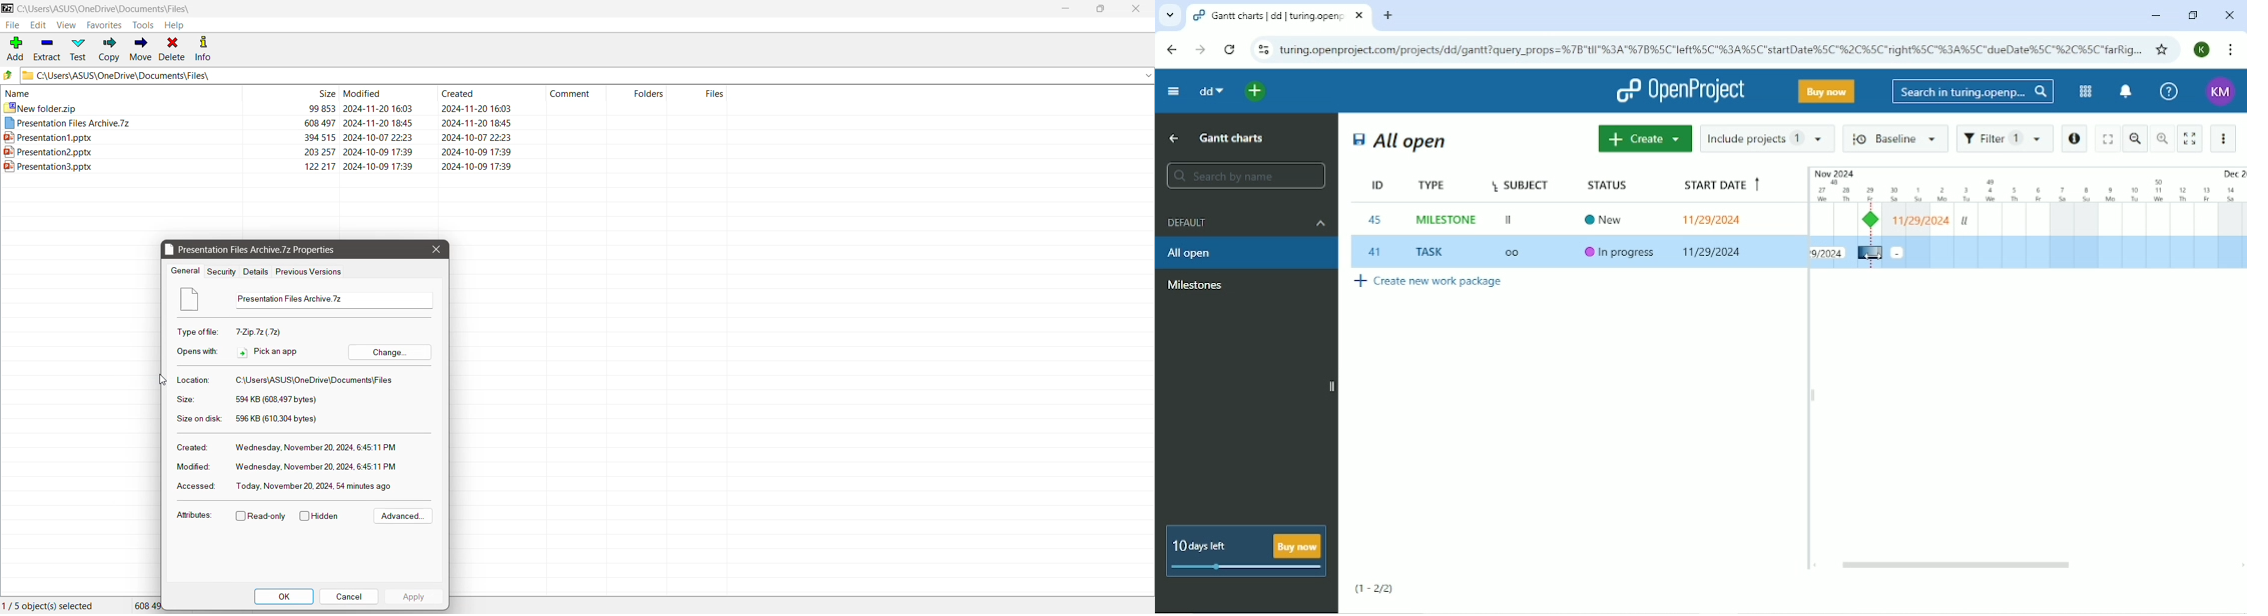 Image resolution: width=2268 pixels, height=616 pixels. Describe the element at coordinates (47, 49) in the screenshot. I see `Extract` at that location.